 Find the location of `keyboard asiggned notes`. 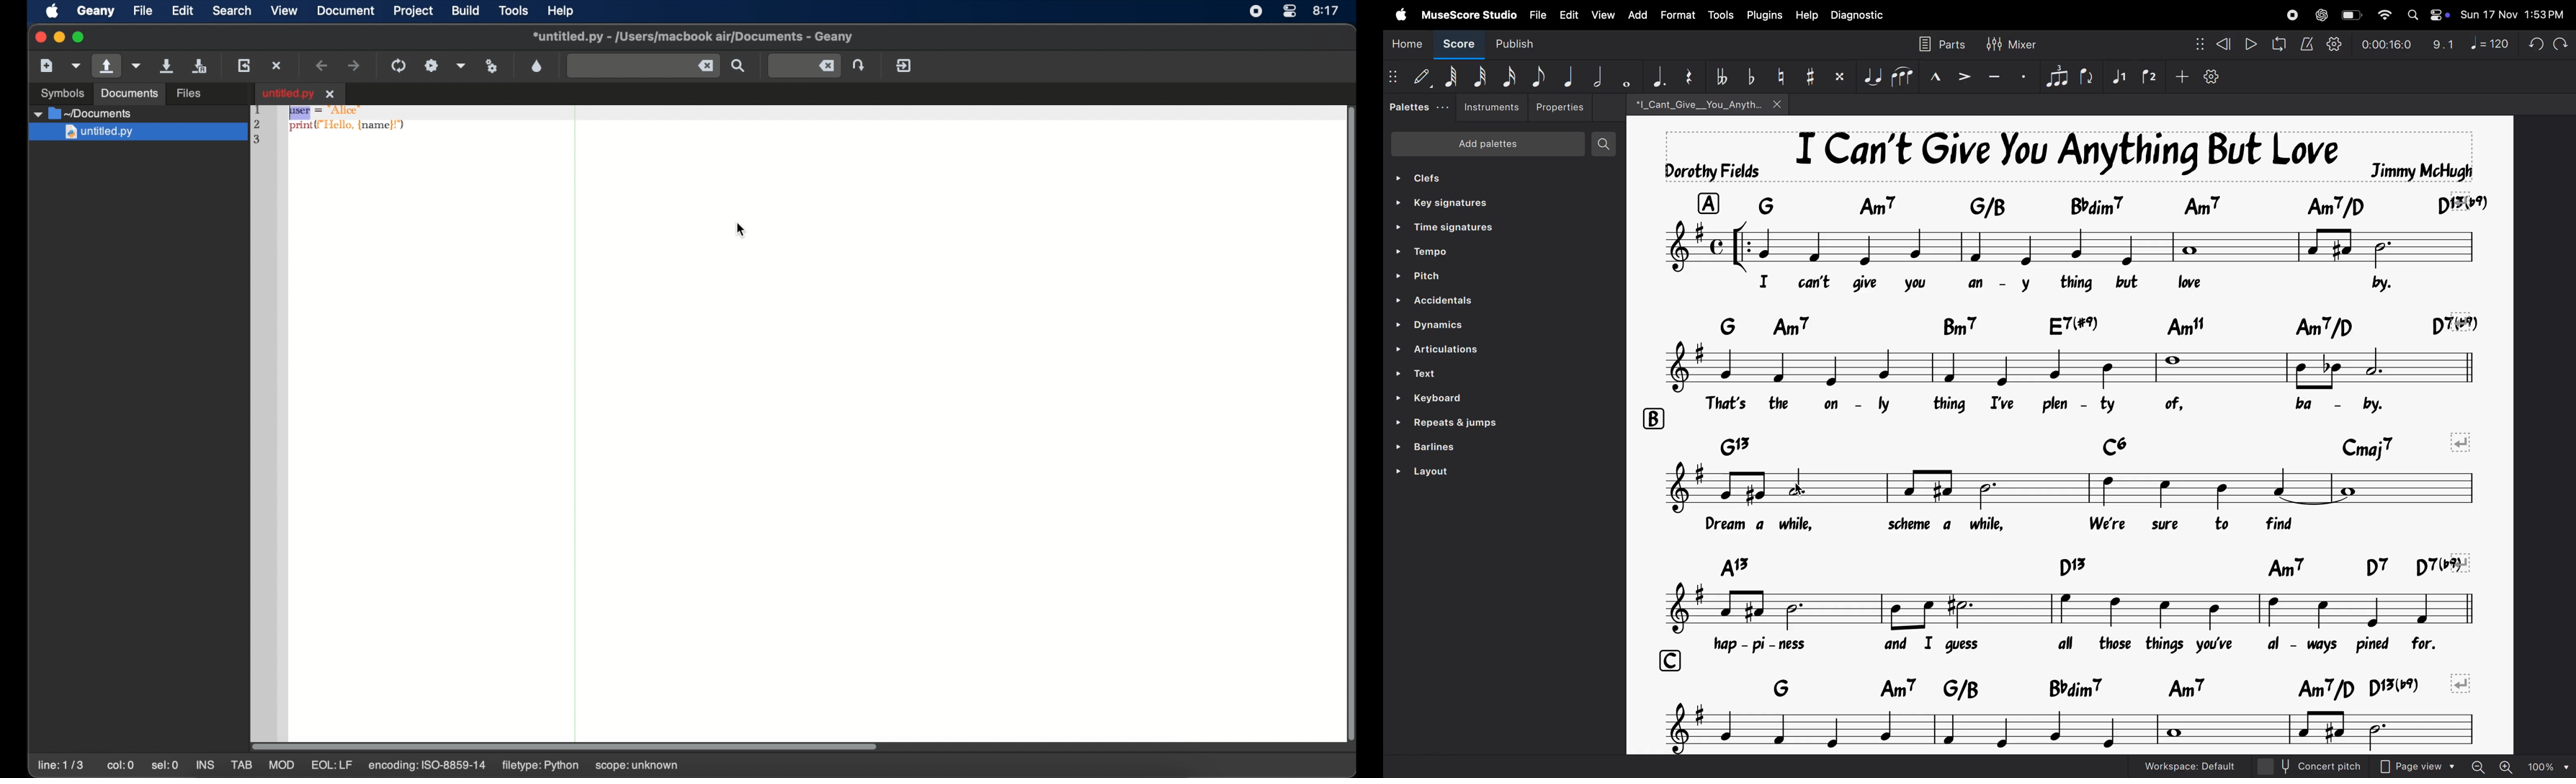

keyboard asiggned notes is located at coordinates (2085, 204).